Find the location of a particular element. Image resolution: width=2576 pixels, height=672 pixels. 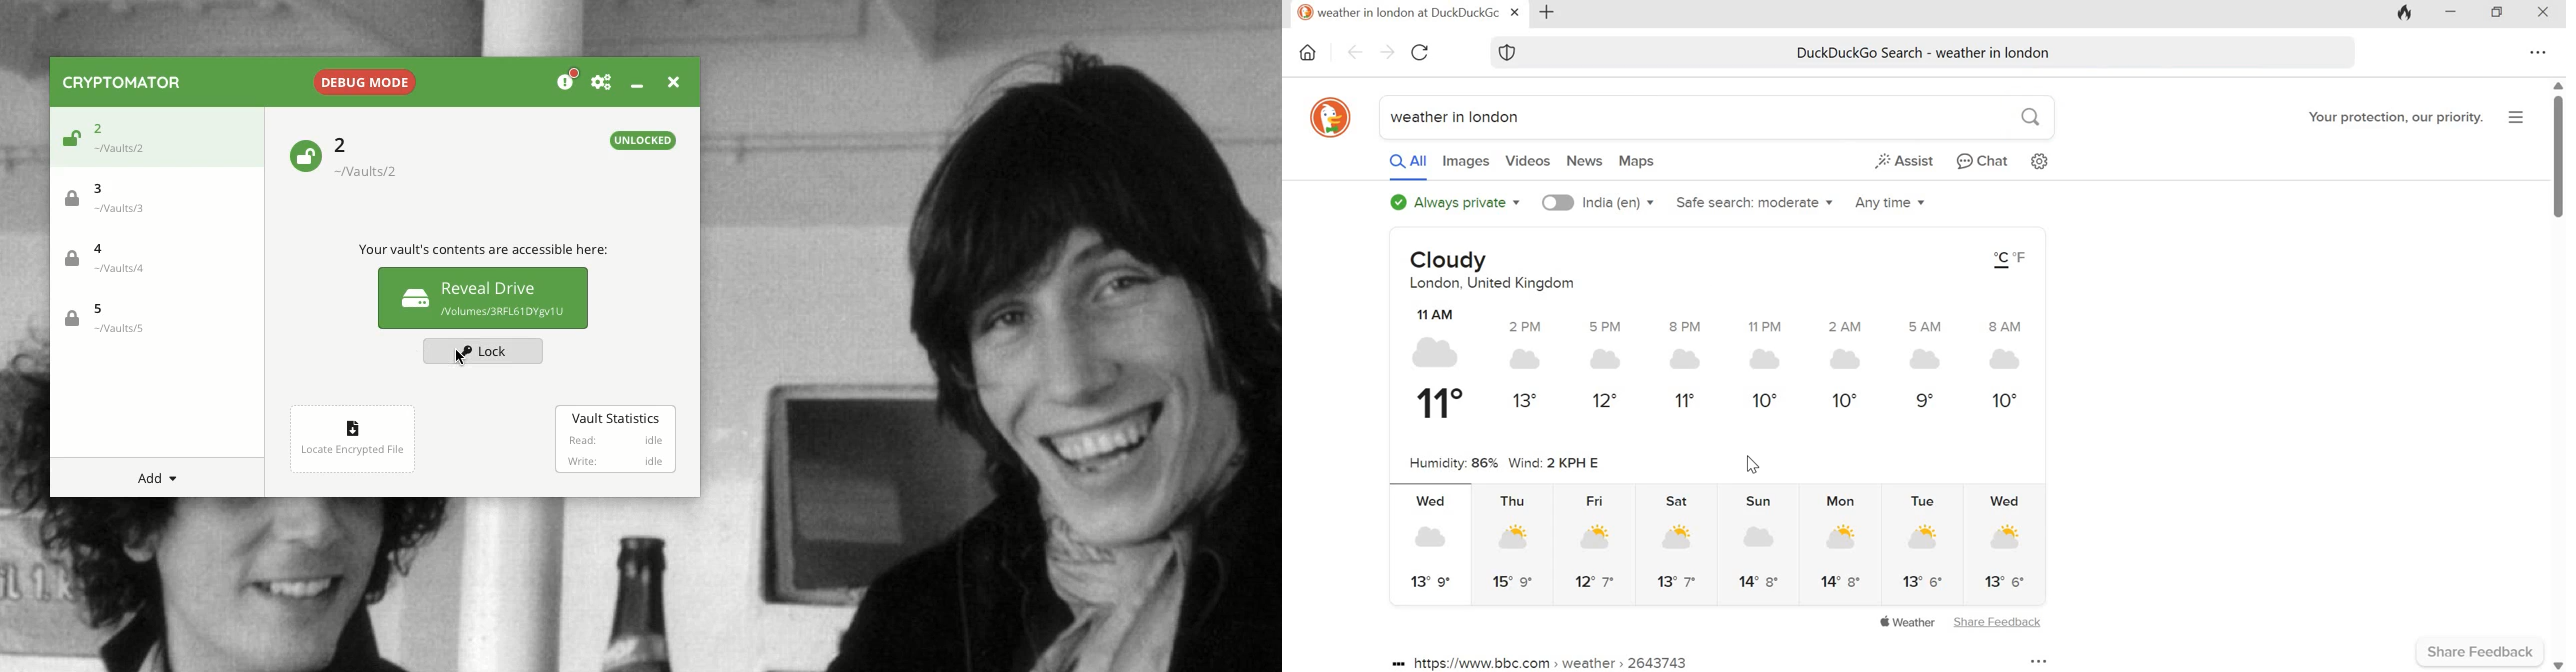

Fire icon is located at coordinates (2403, 12).